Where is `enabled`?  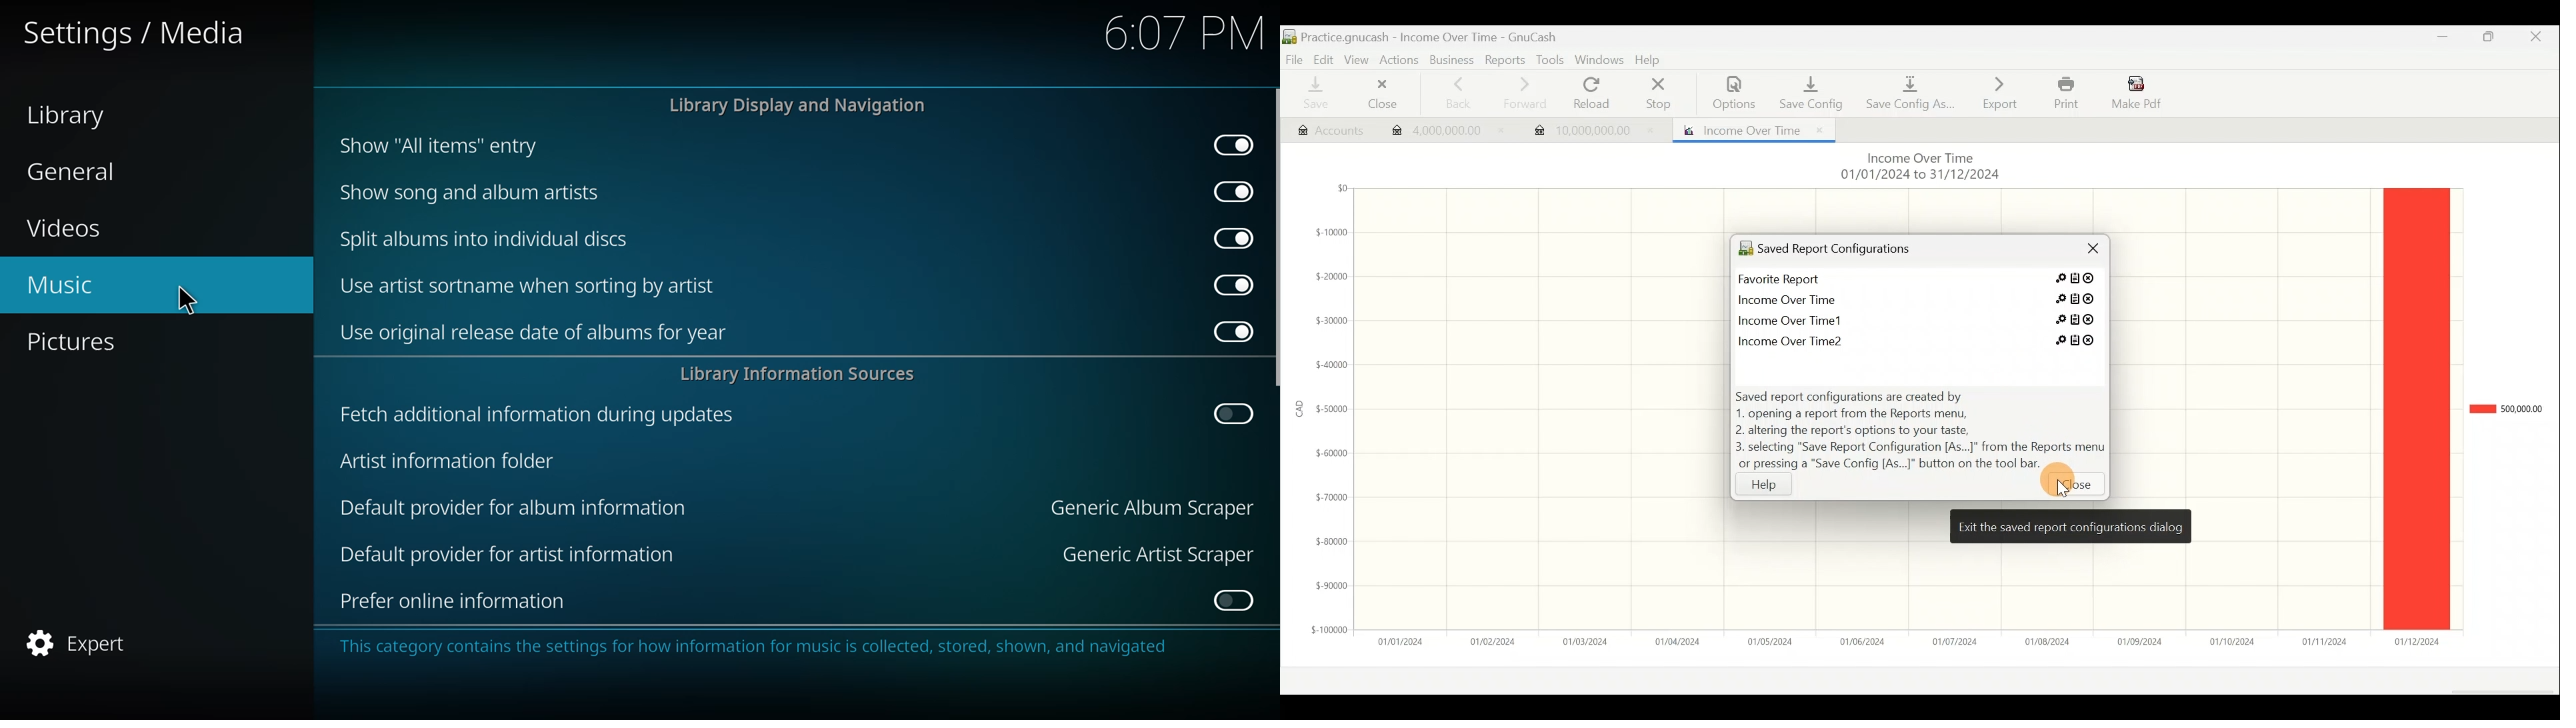 enabled is located at coordinates (1229, 285).